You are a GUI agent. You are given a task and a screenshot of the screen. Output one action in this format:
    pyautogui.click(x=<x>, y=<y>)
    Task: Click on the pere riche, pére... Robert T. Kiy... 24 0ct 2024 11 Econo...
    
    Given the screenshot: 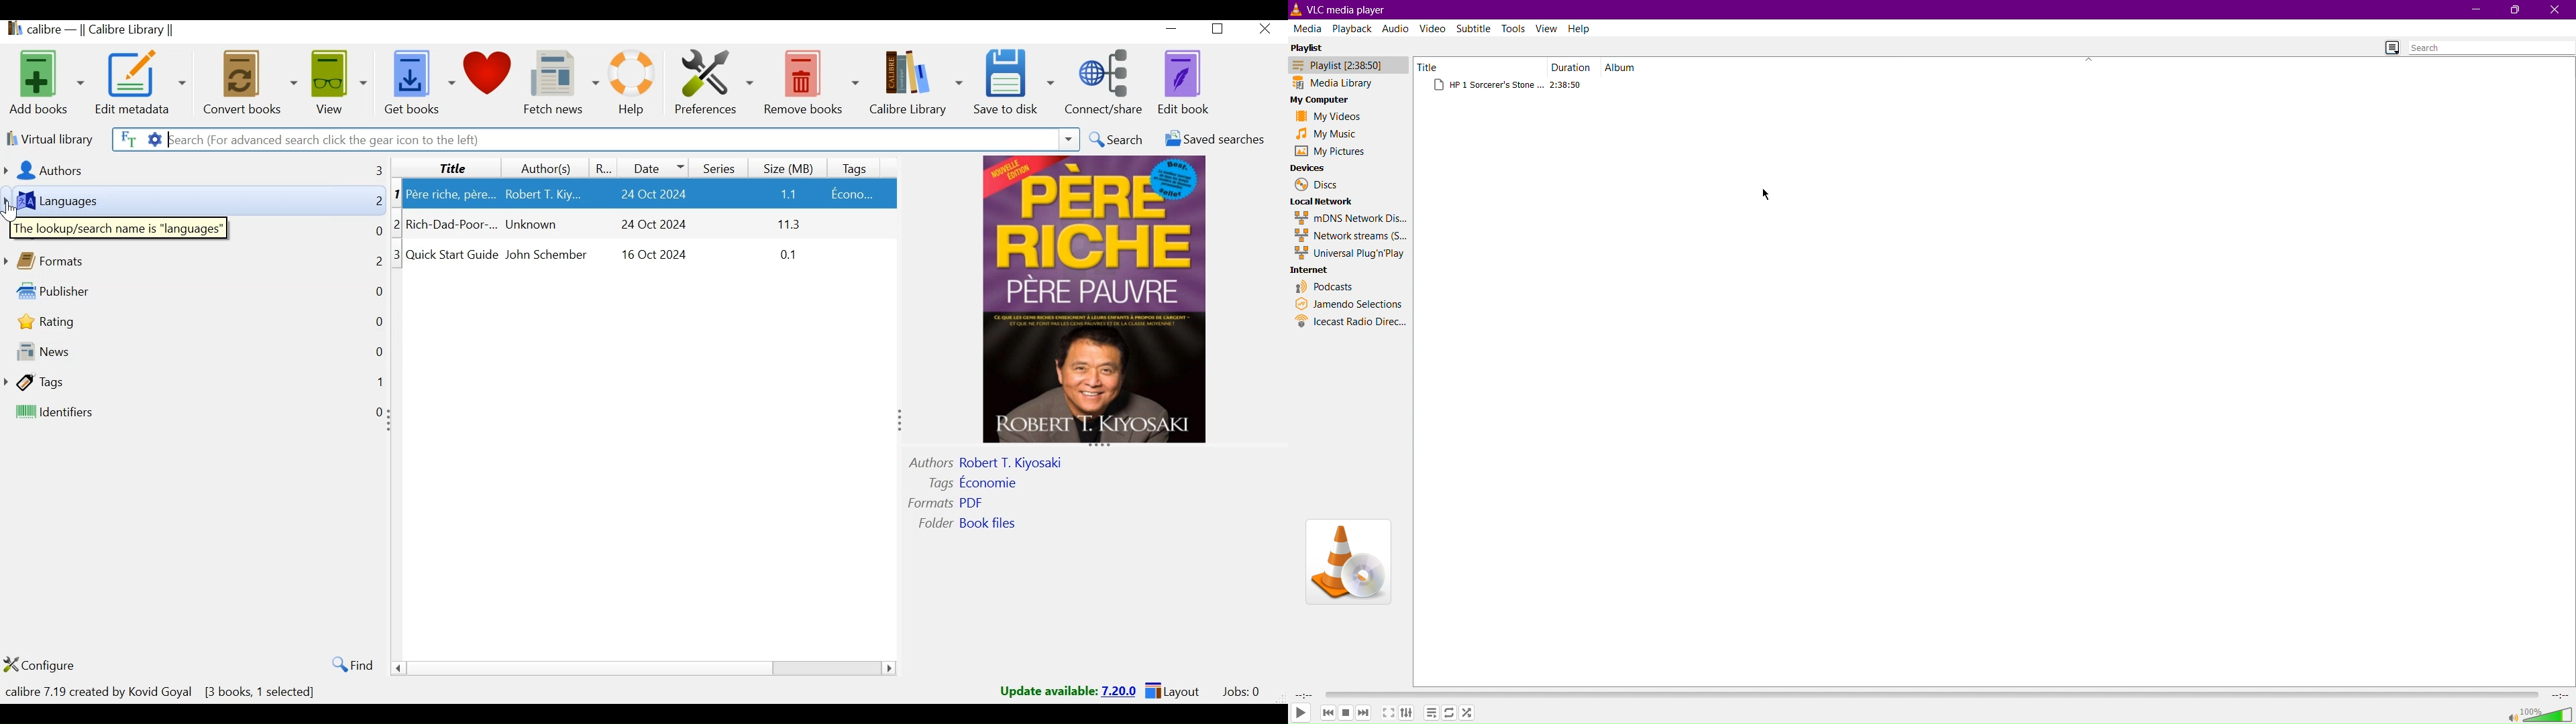 What is the action you would take?
    pyautogui.click(x=650, y=194)
    